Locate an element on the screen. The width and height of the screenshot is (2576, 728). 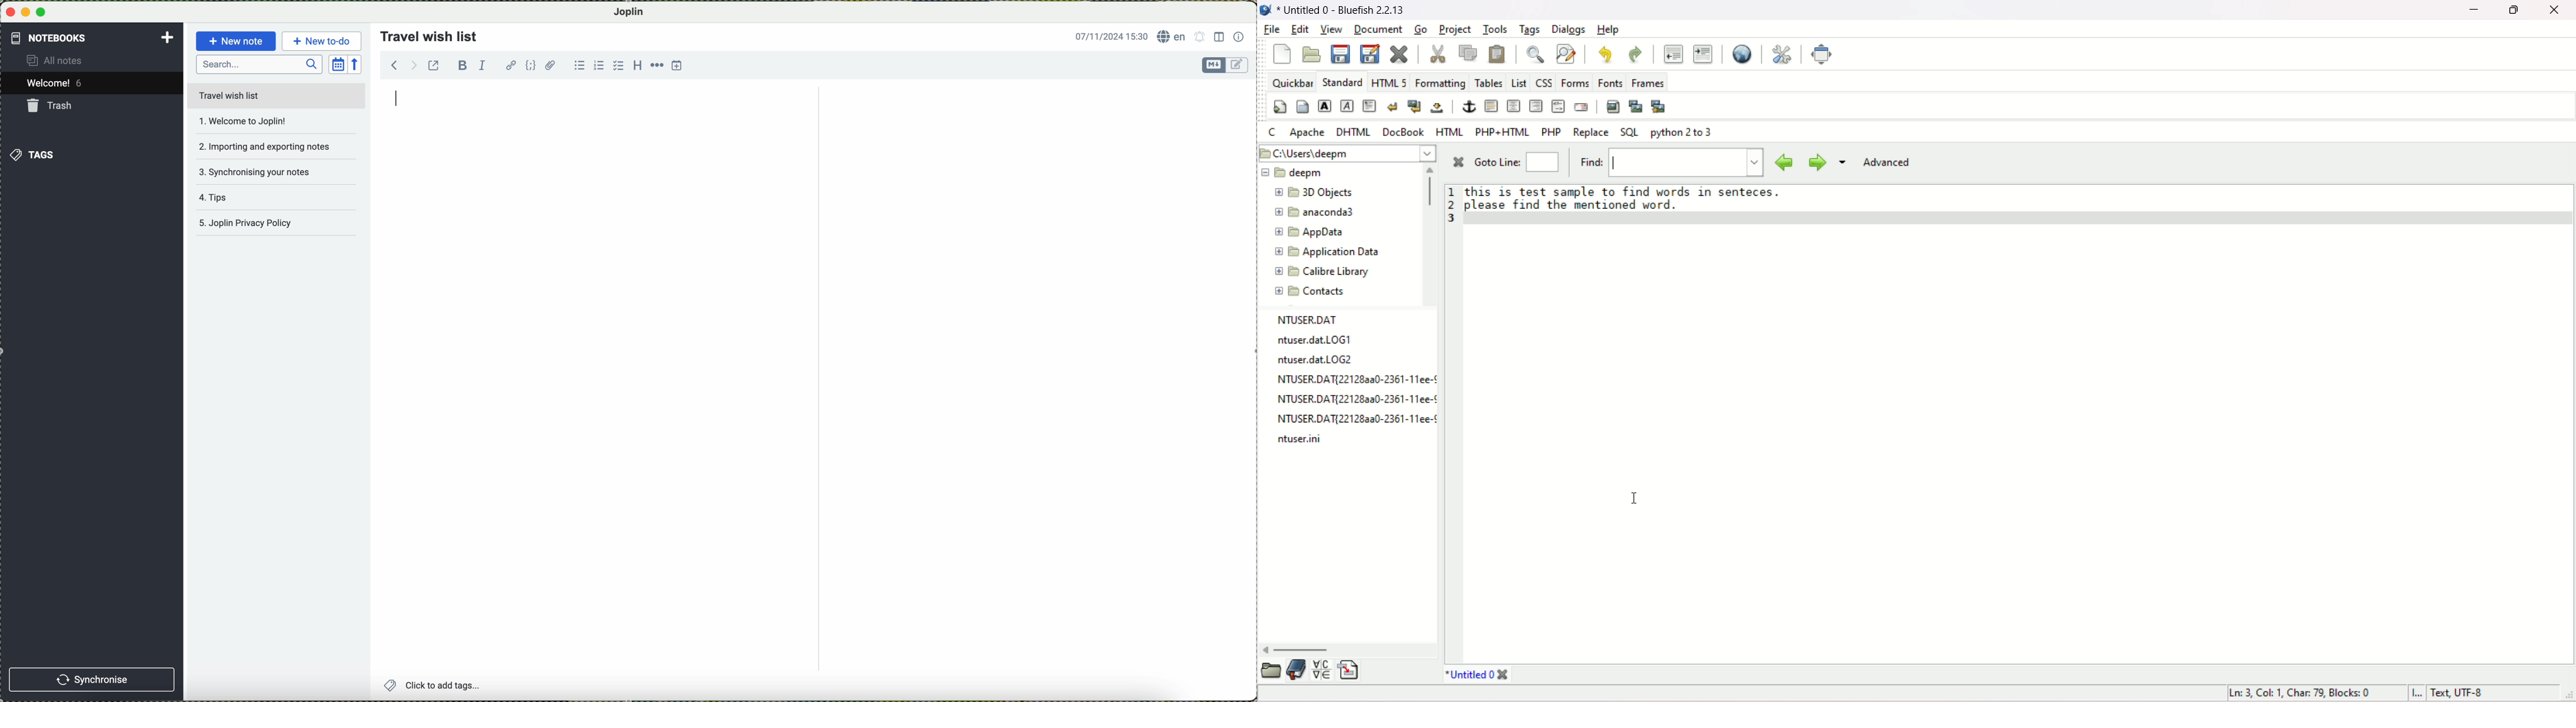
please find the mentioned word is located at coordinates (1571, 205).